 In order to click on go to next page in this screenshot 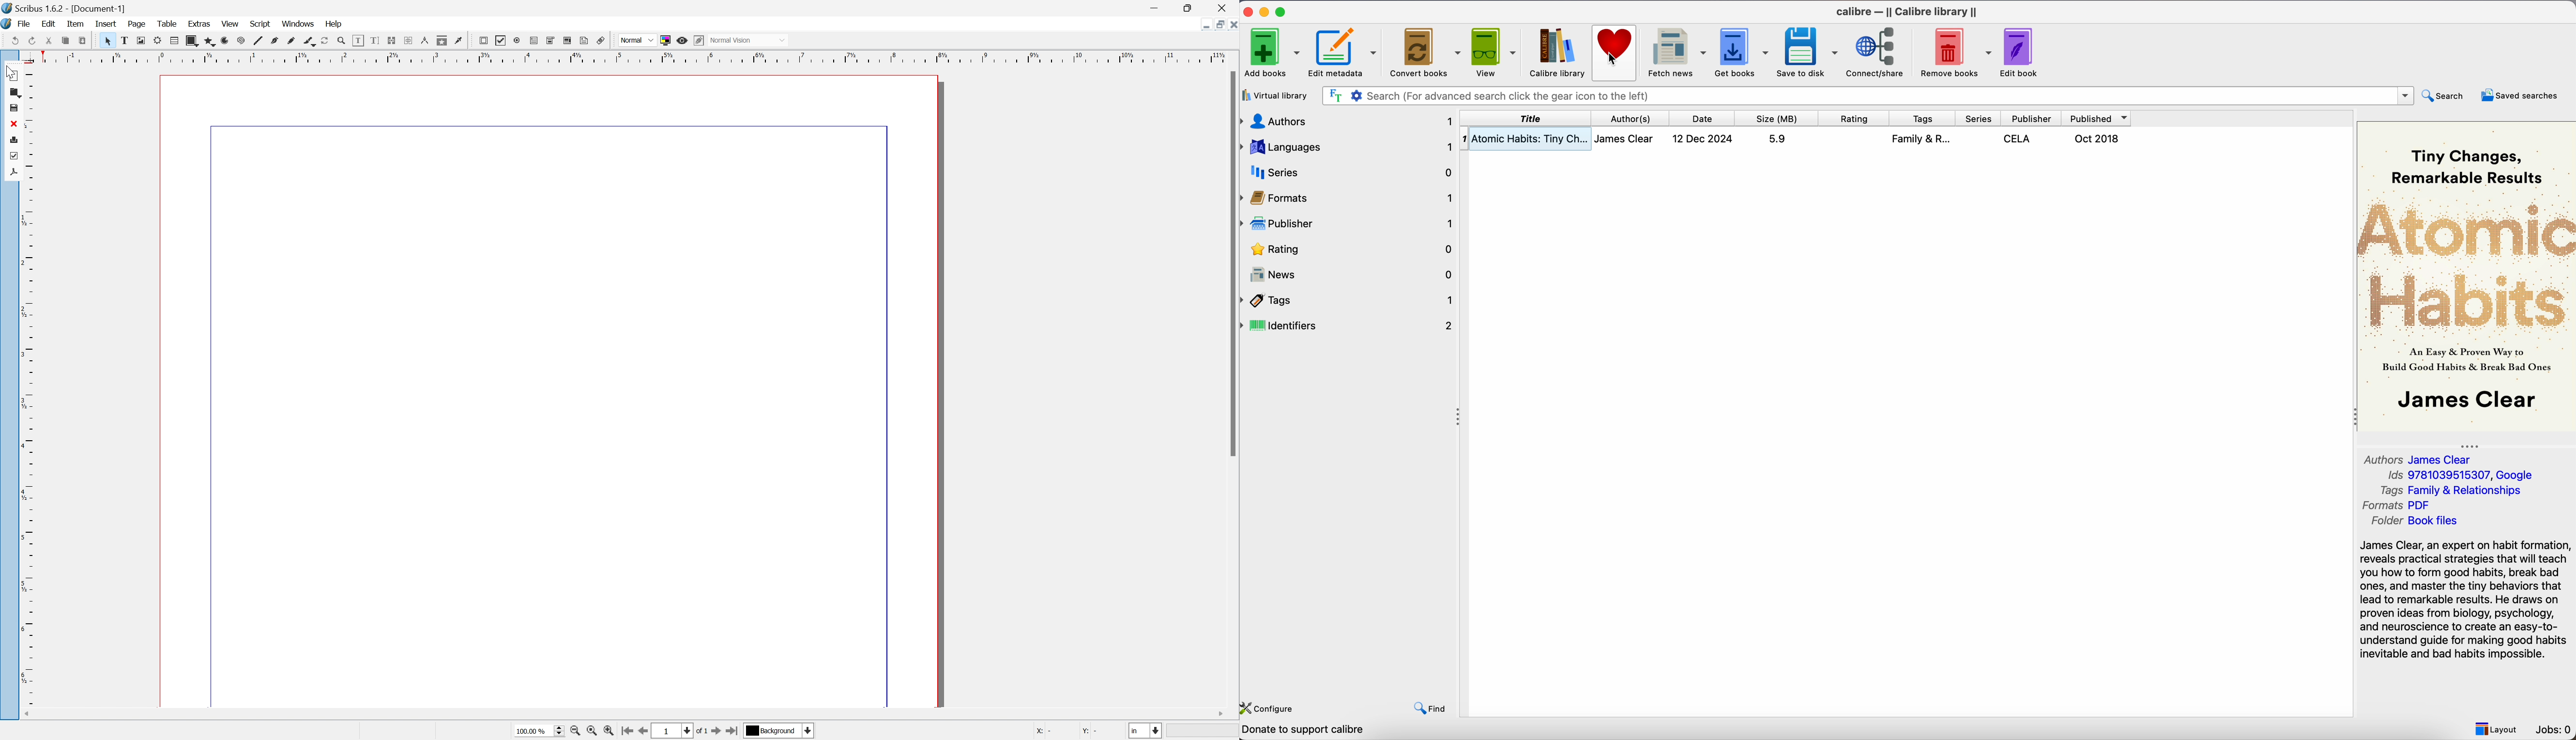, I will do `click(714, 732)`.